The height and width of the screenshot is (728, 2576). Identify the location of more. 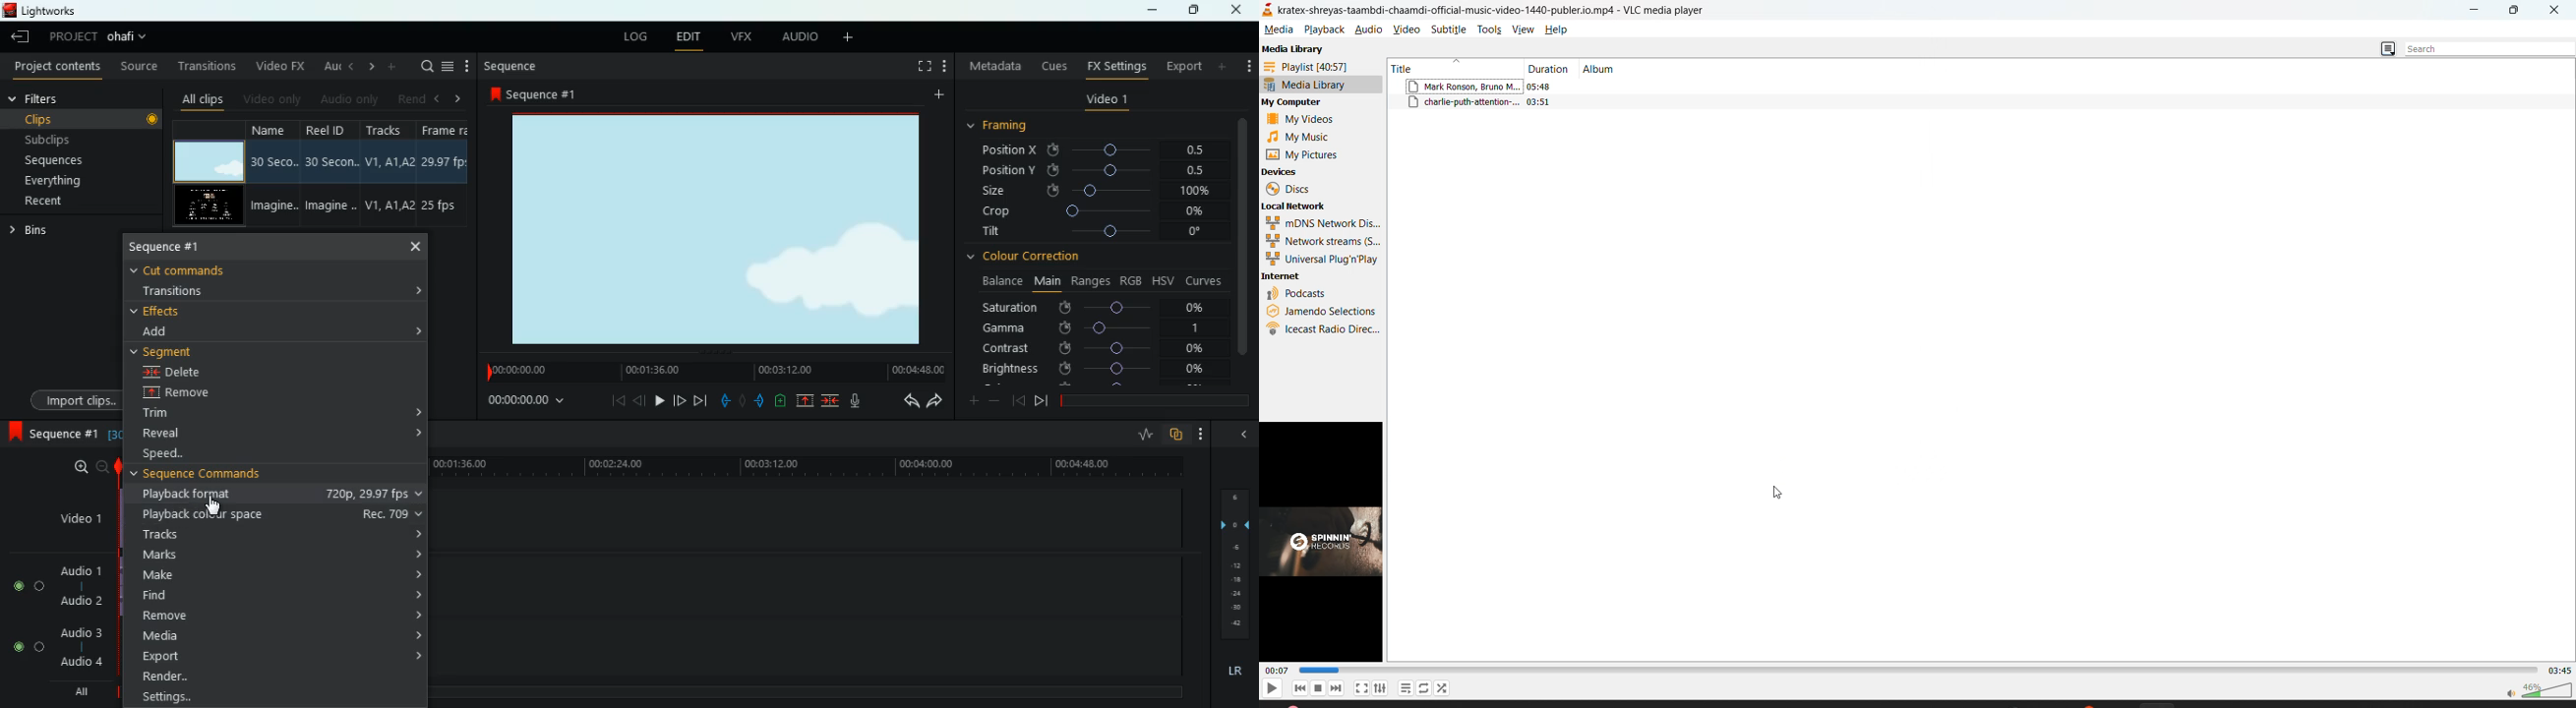
(1247, 67).